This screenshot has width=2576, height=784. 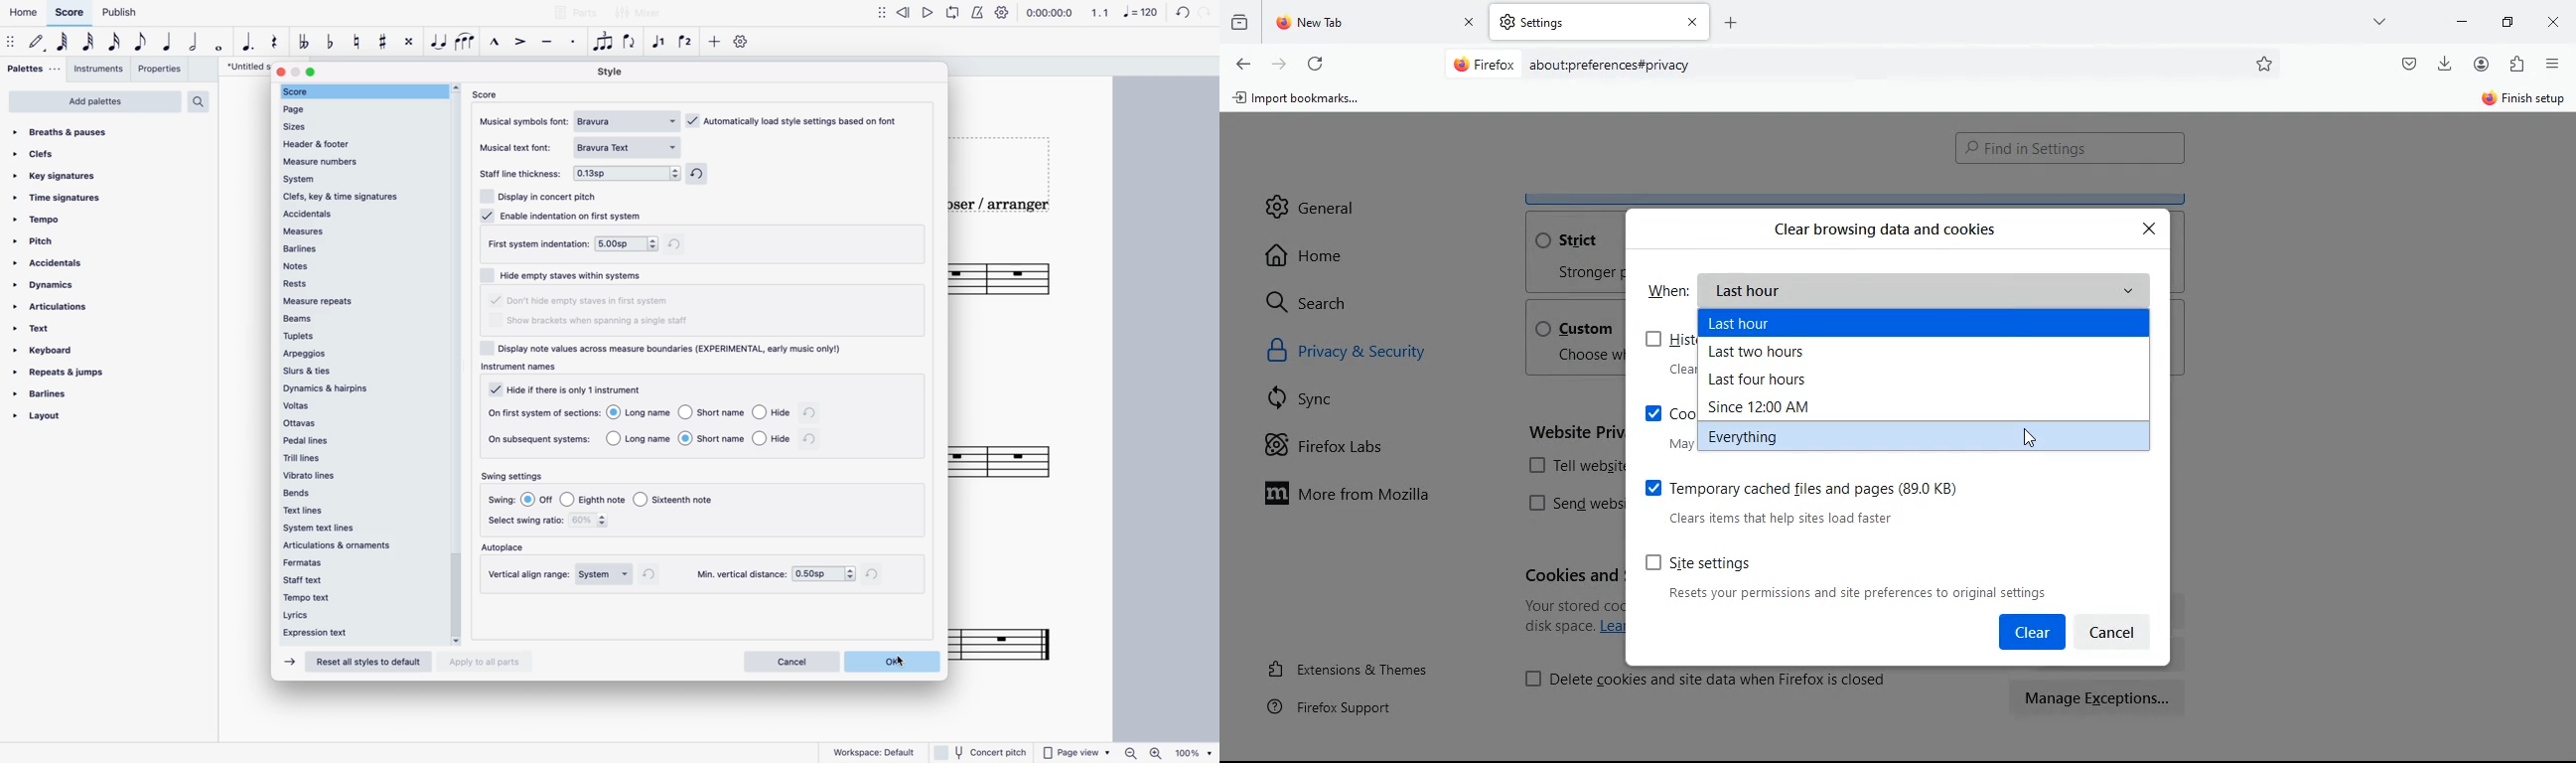 What do you see at coordinates (89, 45) in the screenshot?
I see `32nd note` at bounding box center [89, 45].